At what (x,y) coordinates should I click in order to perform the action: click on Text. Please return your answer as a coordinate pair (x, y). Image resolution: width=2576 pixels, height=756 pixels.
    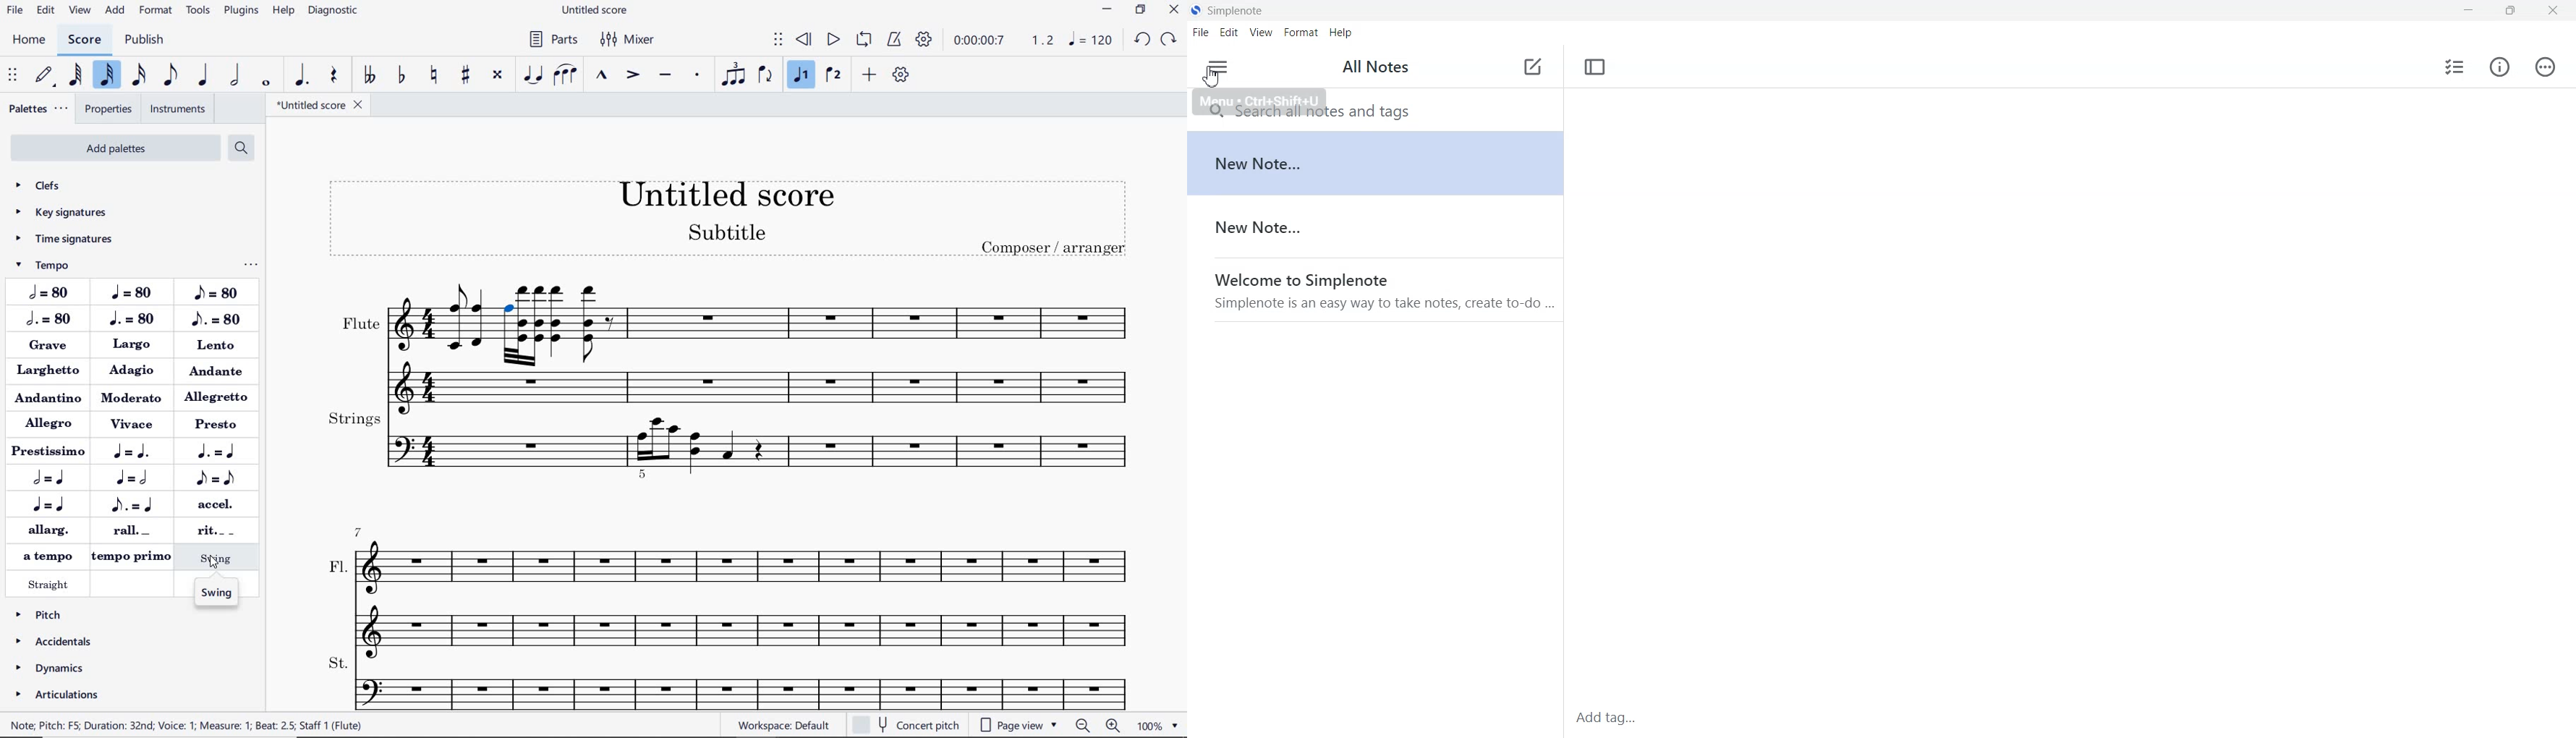
    Looking at the image, I should click on (1376, 68).